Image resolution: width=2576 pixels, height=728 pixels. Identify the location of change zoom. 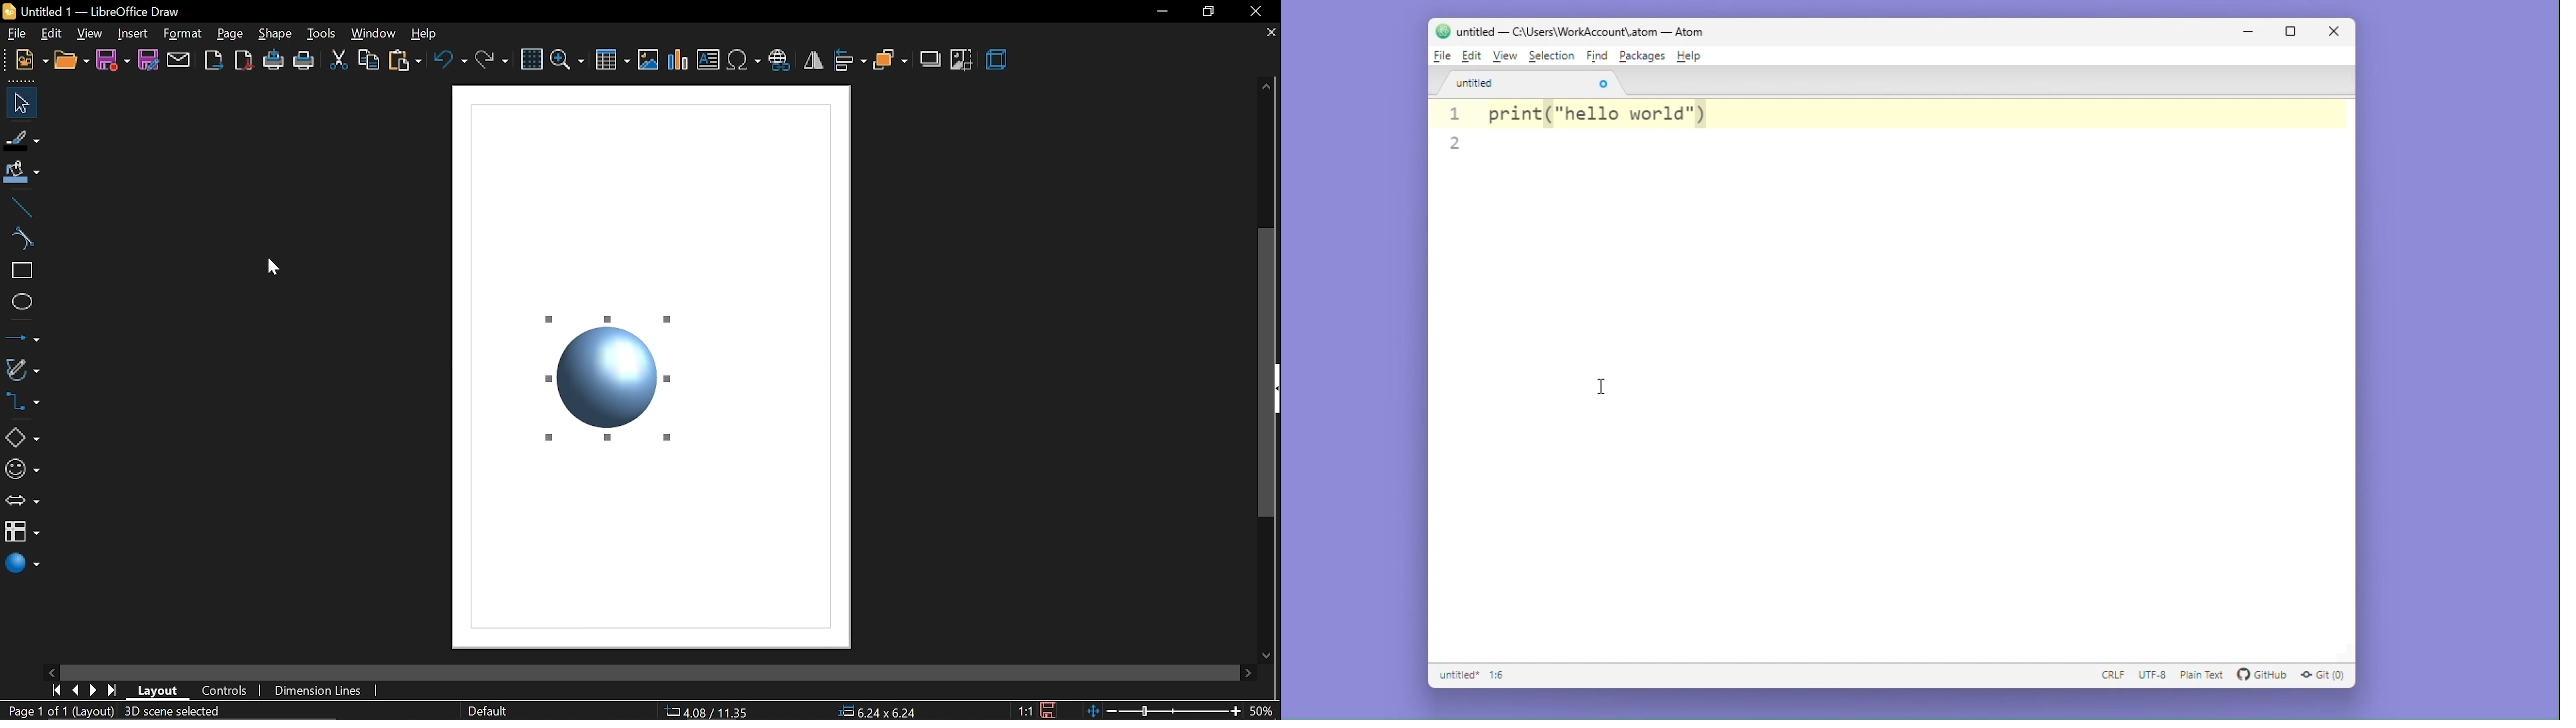
(1164, 712).